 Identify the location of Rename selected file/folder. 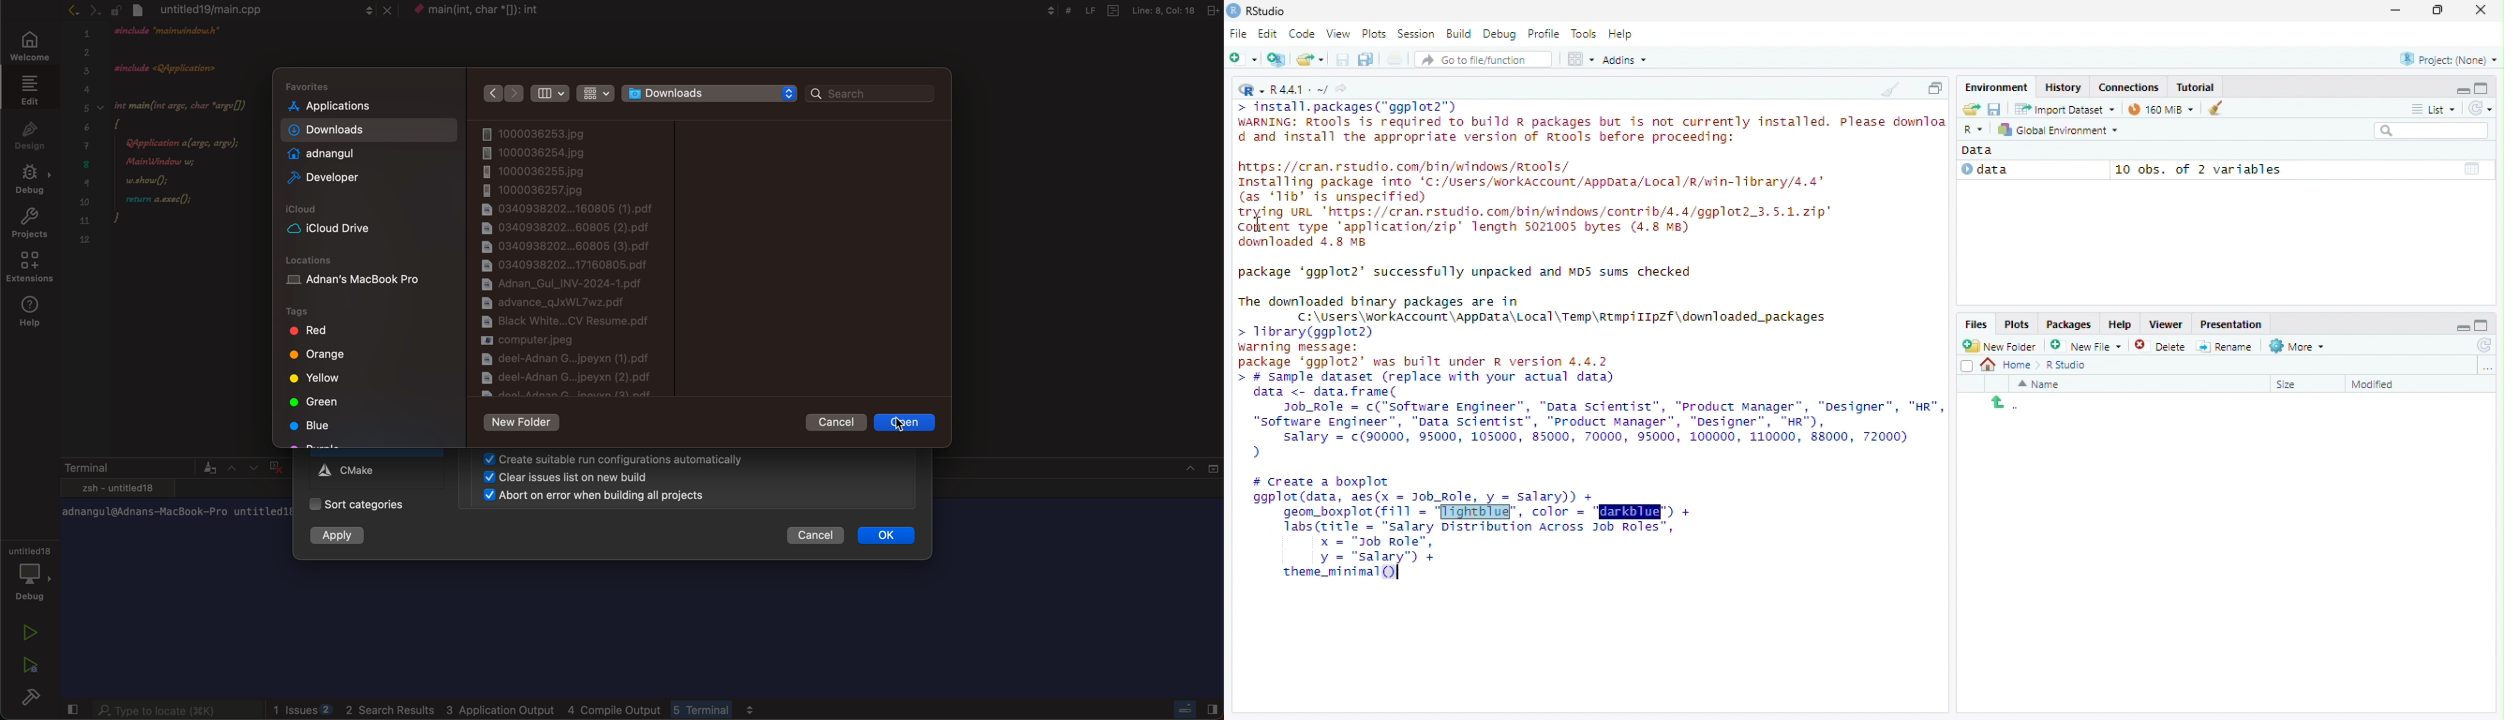
(2225, 345).